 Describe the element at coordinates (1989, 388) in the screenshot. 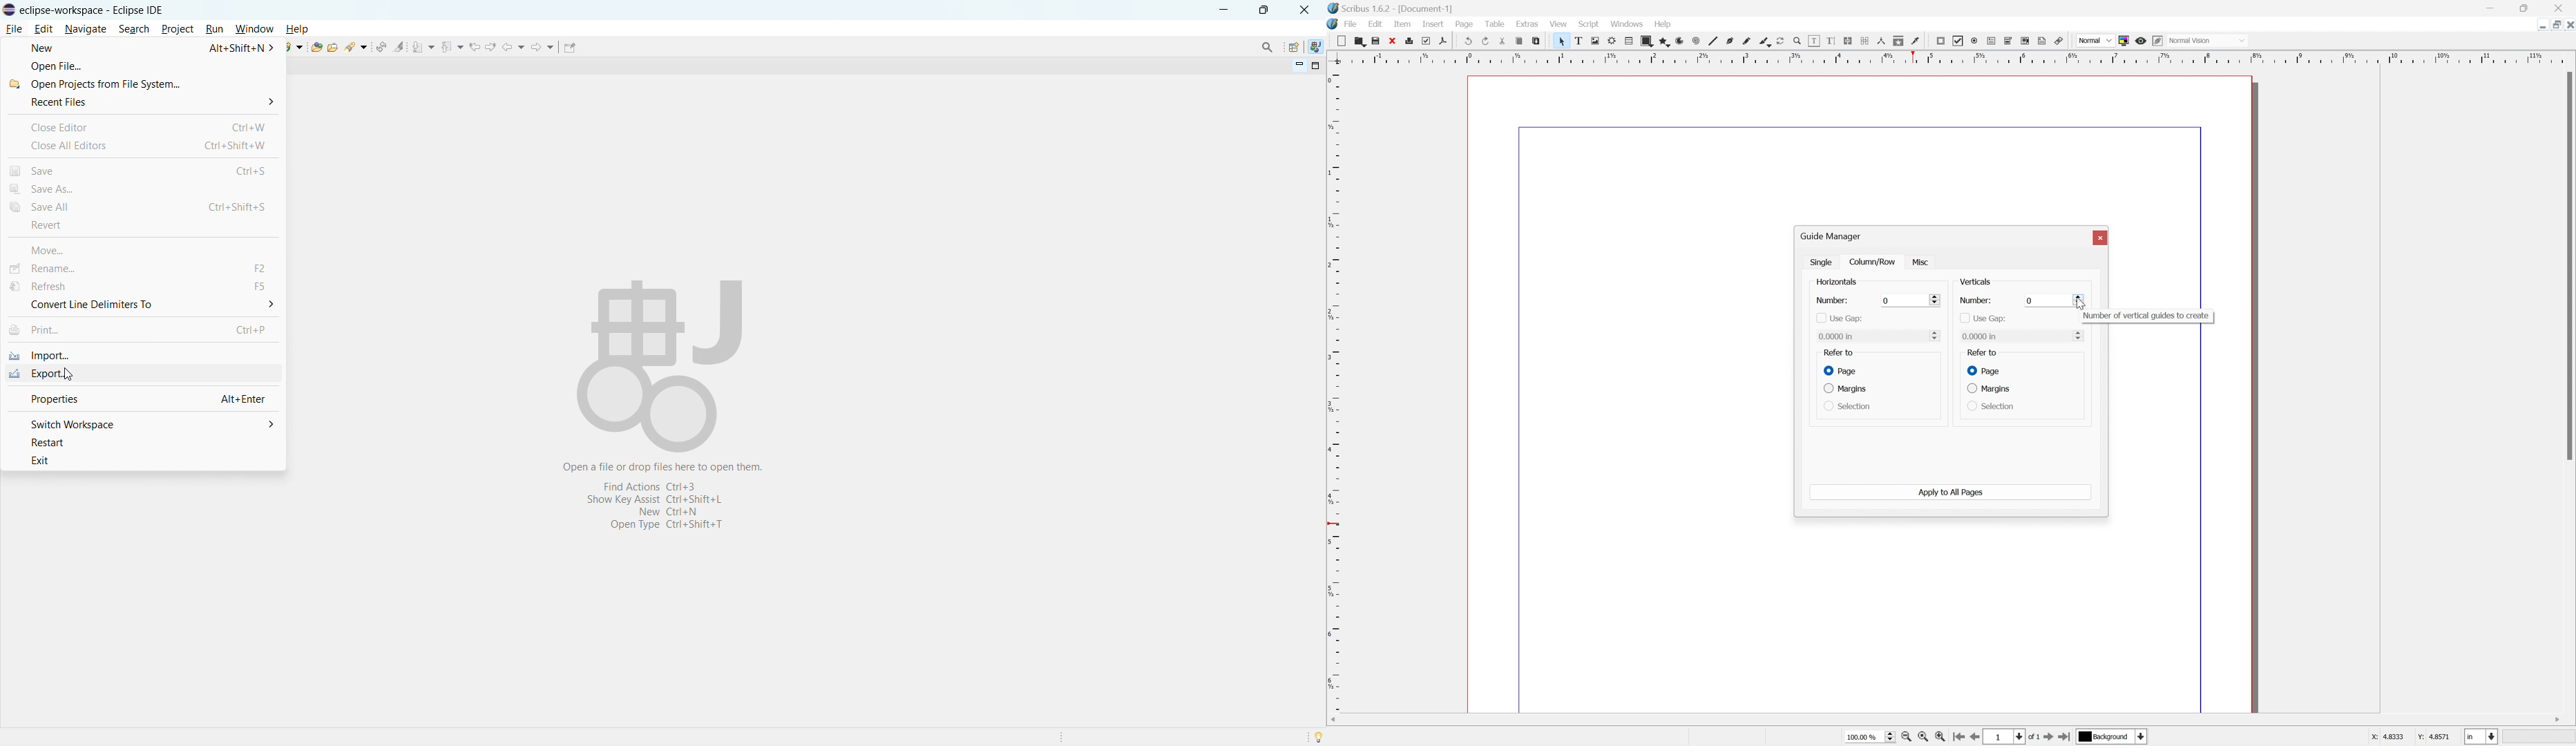

I see `margins` at that location.